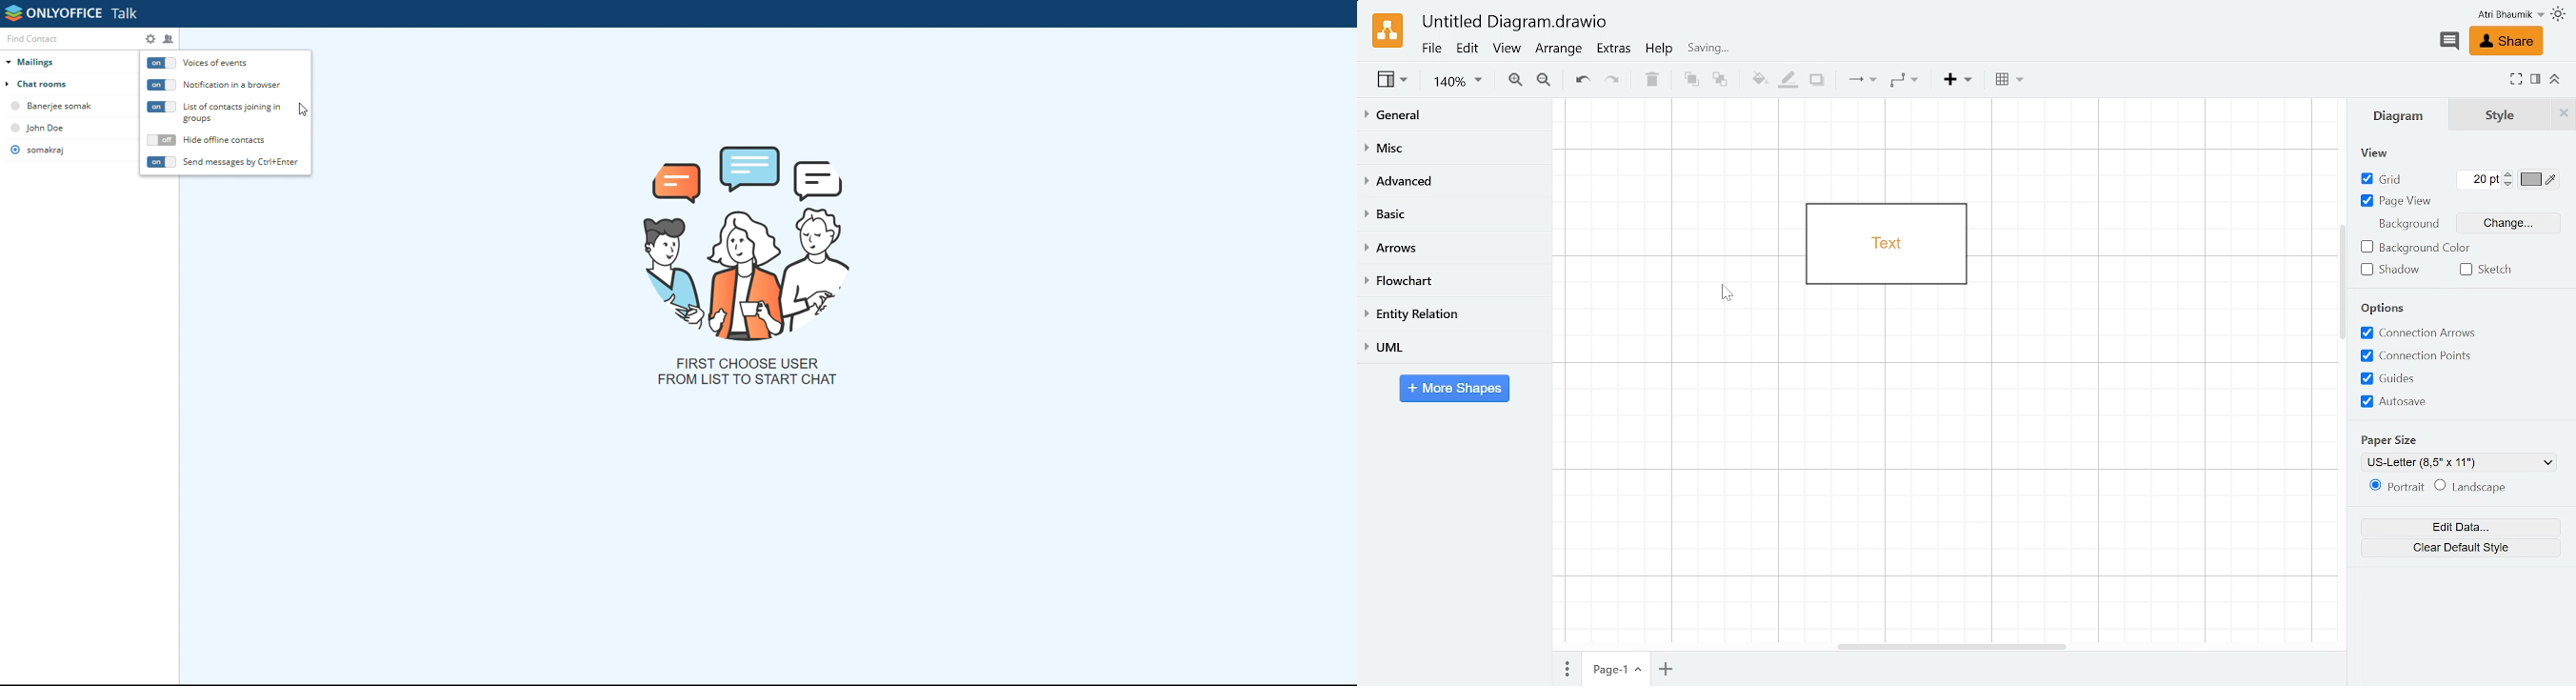  What do you see at coordinates (233, 86) in the screenshot?
I see `notification in a browser` at bounding box center [233, 86].